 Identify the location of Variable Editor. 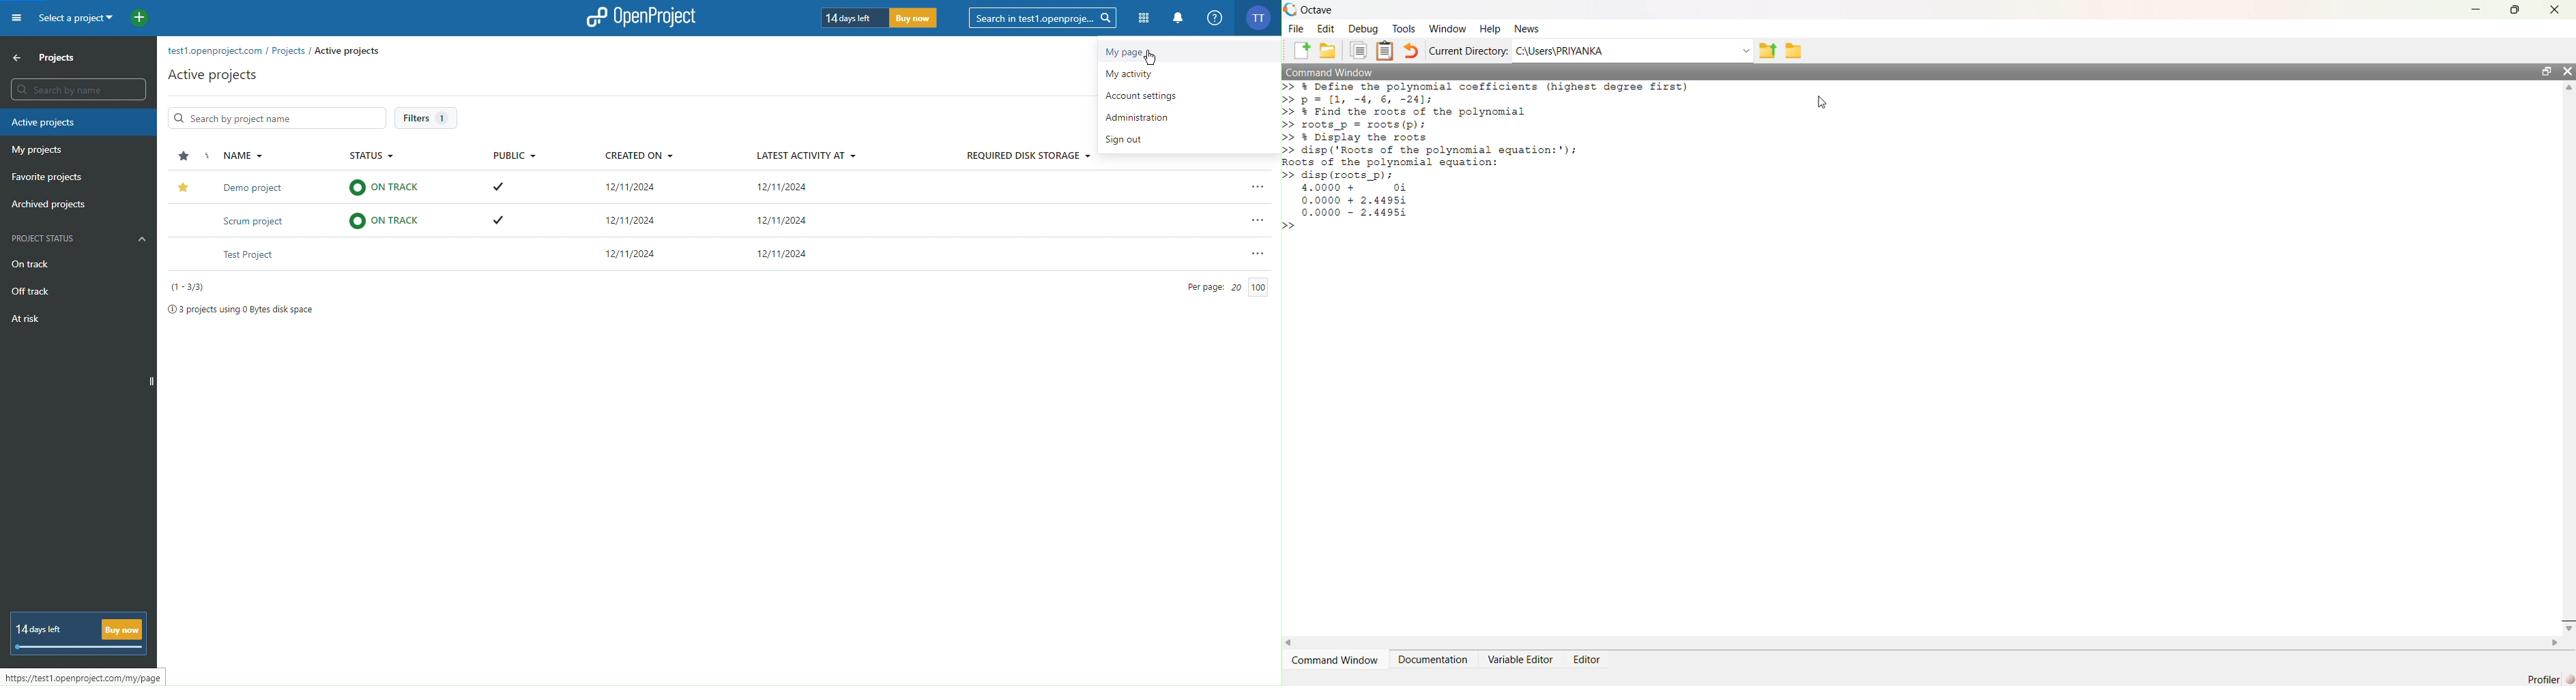
(1520, 659).